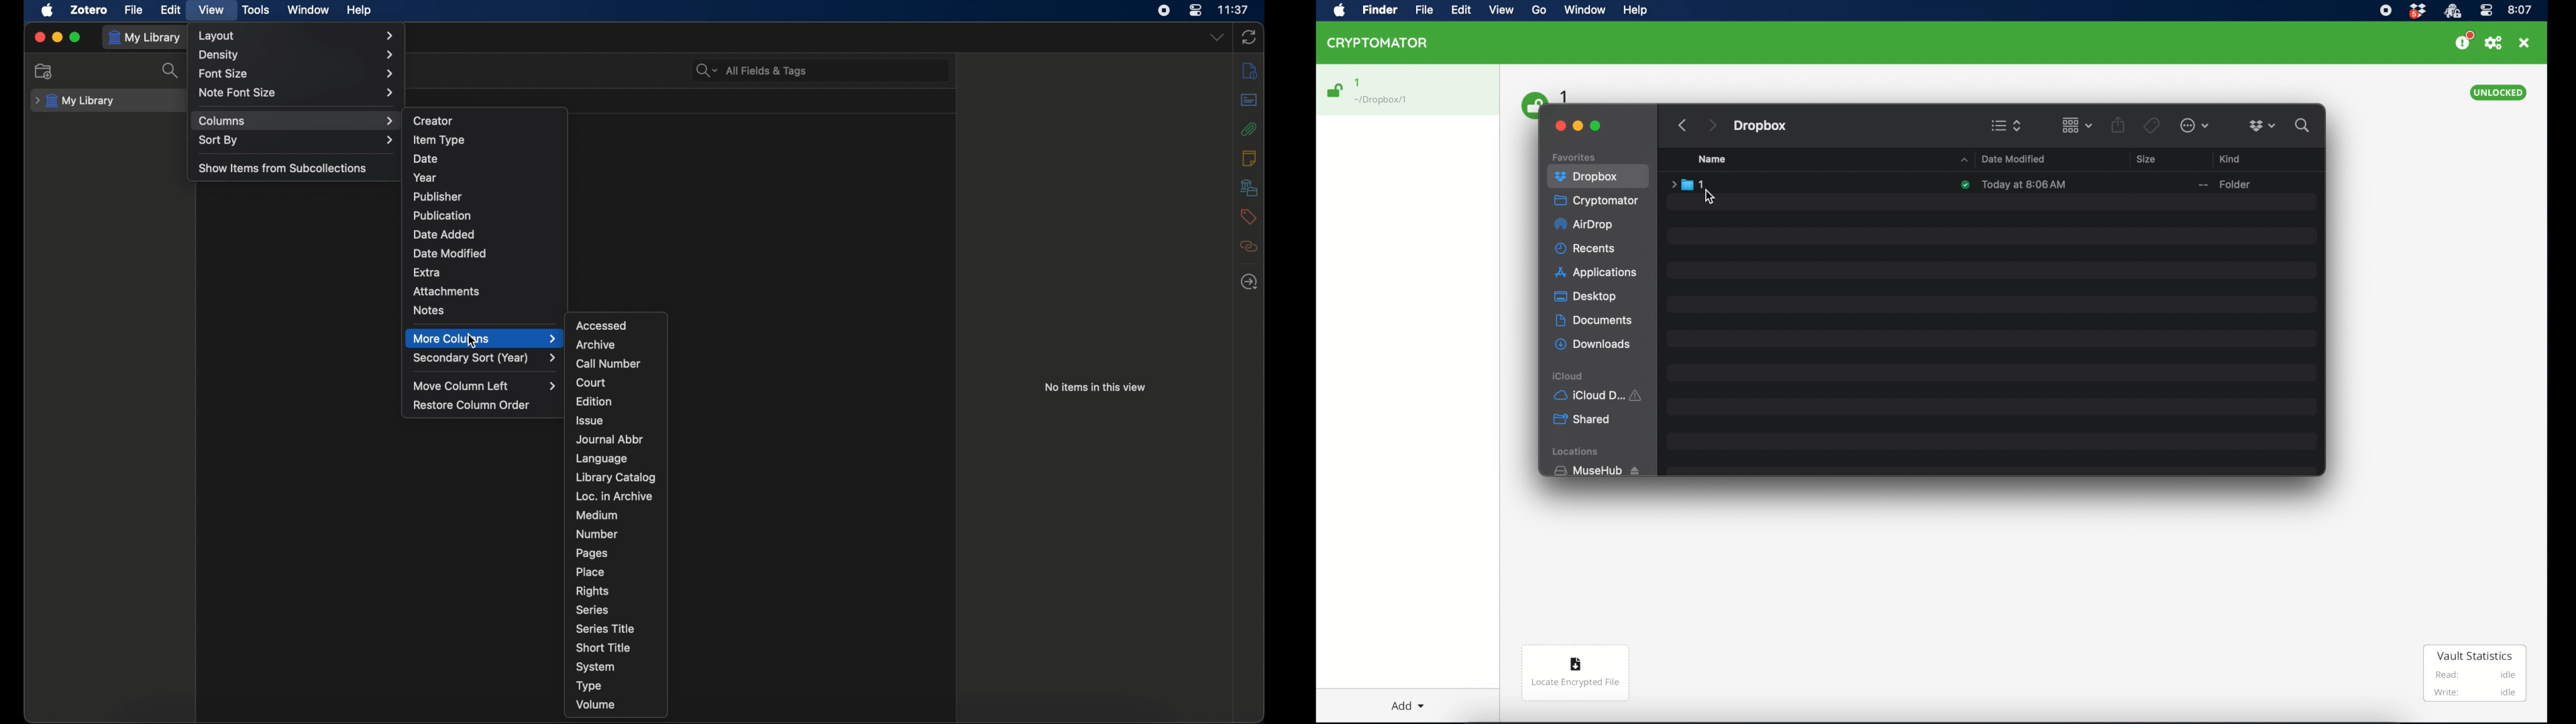  Describe the element at coordinates (2499, 93) in the screenshot. I see `unlocked` at that location.